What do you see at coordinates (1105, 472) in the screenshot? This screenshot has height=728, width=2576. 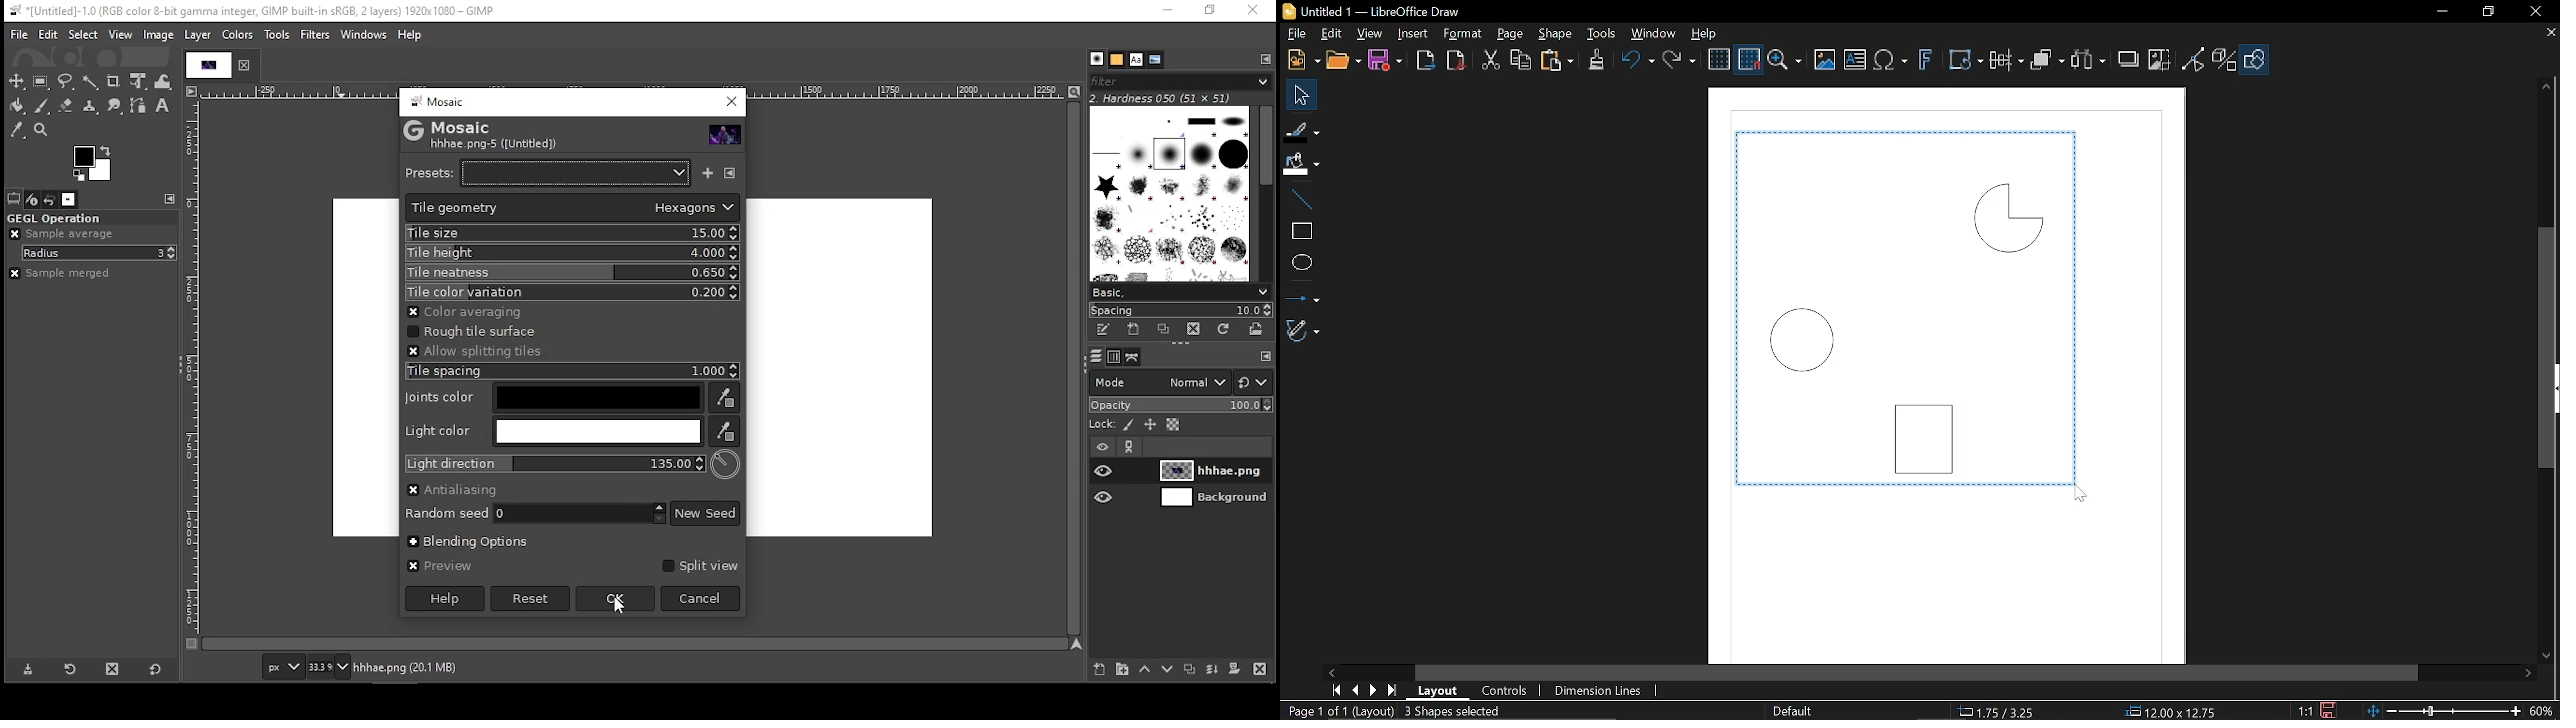 I see `layer visibility on/off` at bounding box center [1105, 472].